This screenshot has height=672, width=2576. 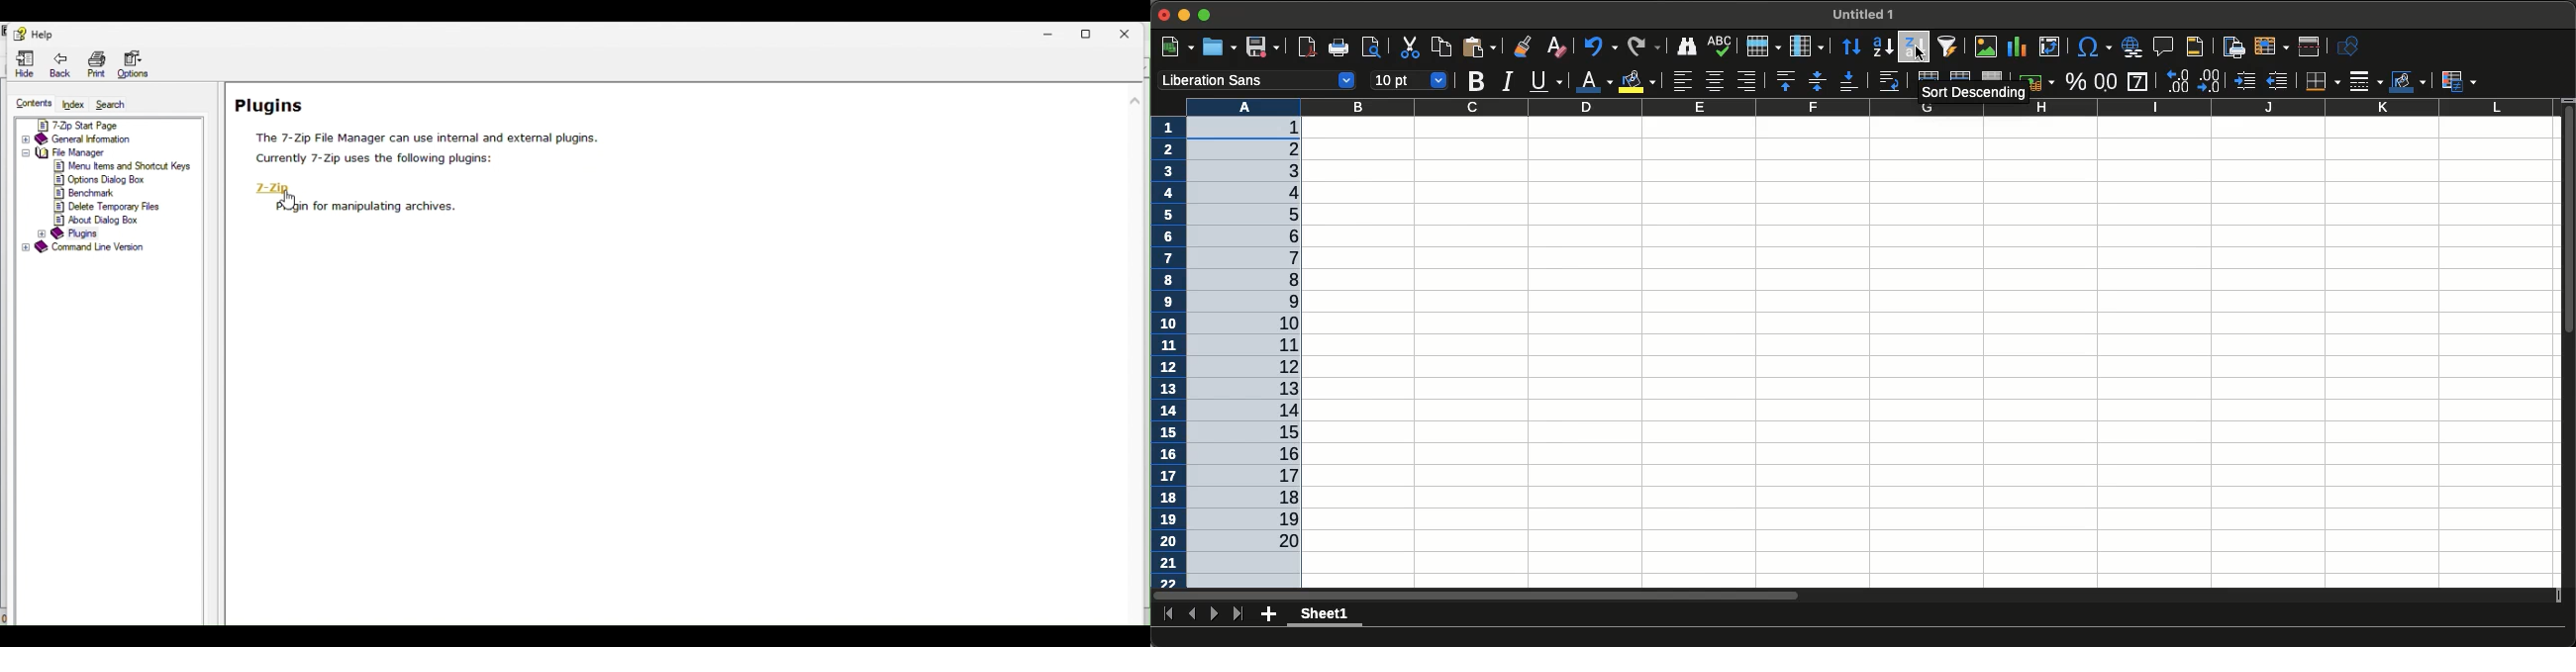 I want to click on Minimize, so click(x=1051, y=33).